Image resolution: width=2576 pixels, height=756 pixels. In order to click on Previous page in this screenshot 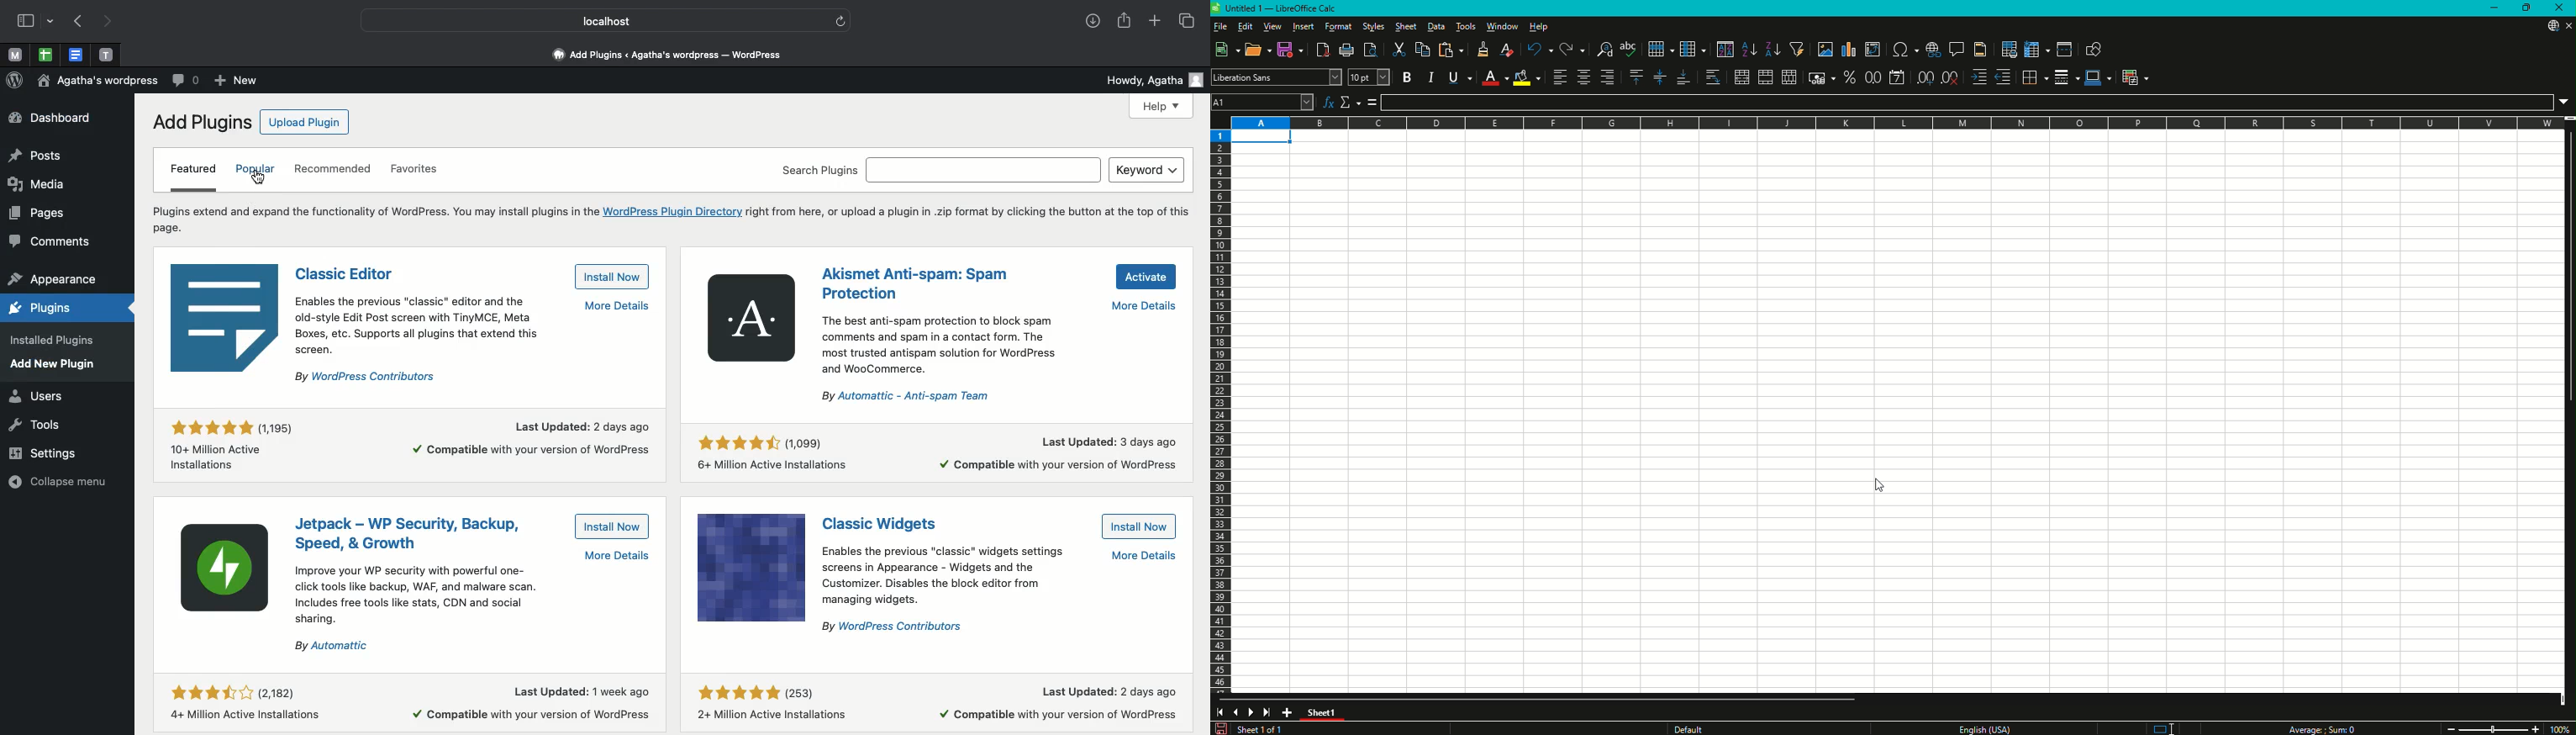, I will do `click(76, 22)`.